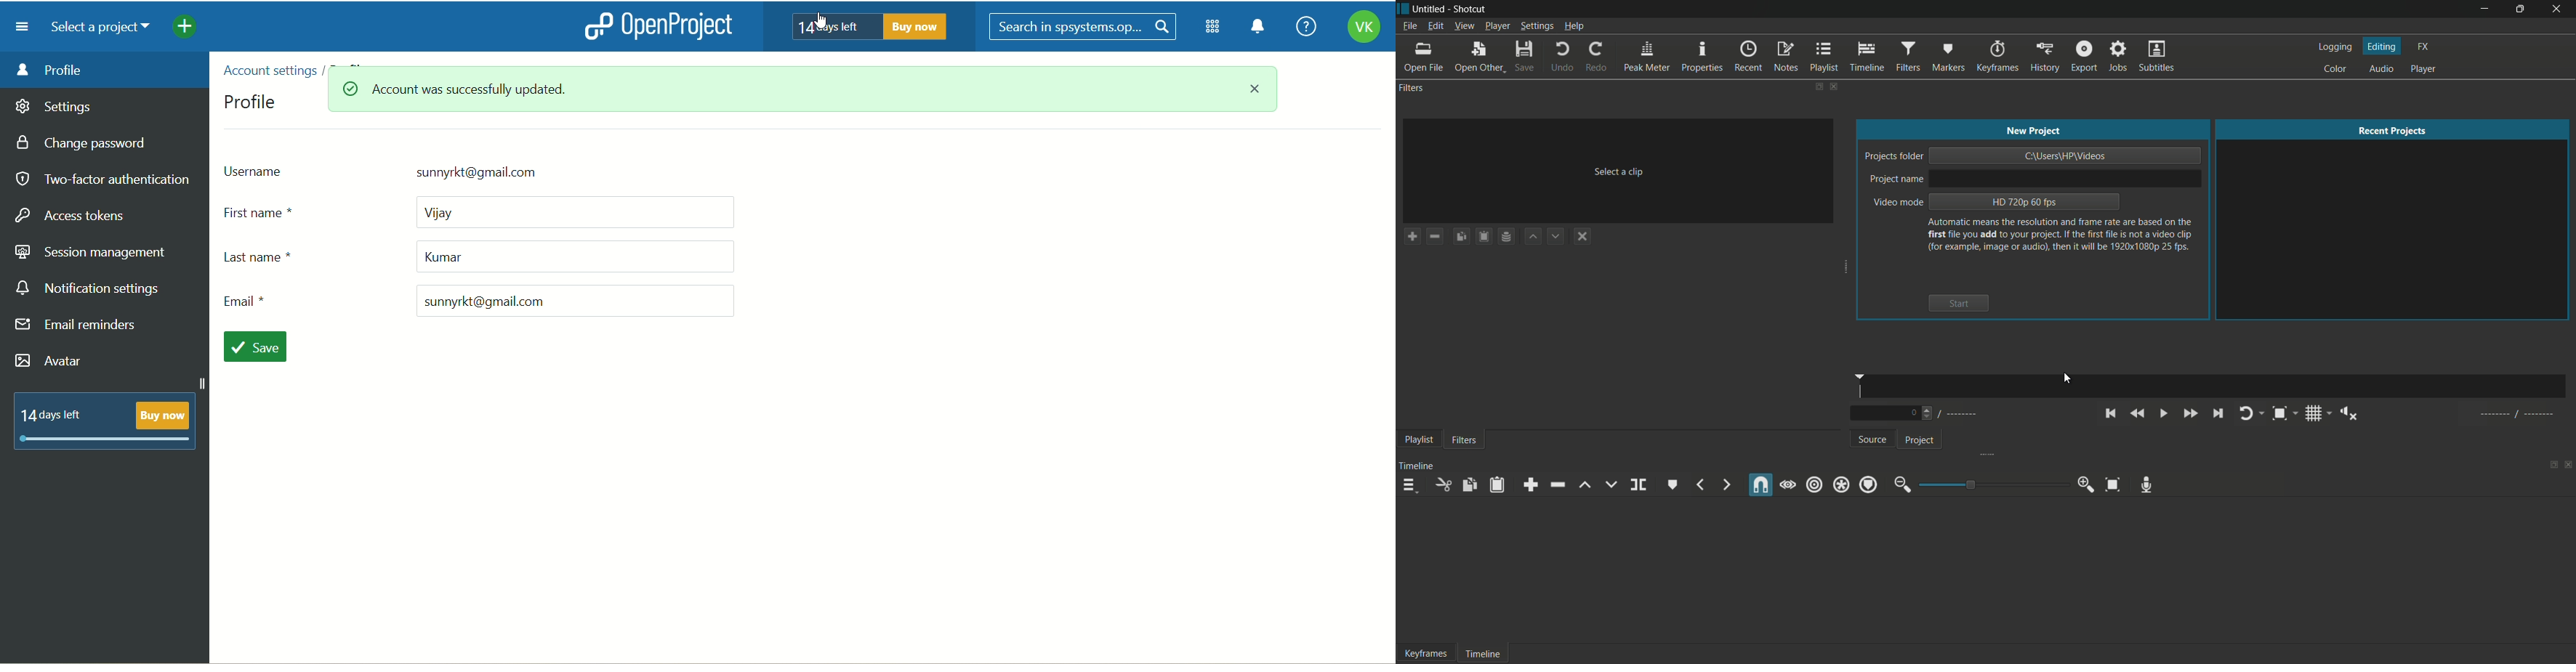 This screenshot has height=672, width=2576. What do you see at coordinates (1584, 236) in the screenshot?
I see `deselect a filter` at bounding box center [1584, 236].